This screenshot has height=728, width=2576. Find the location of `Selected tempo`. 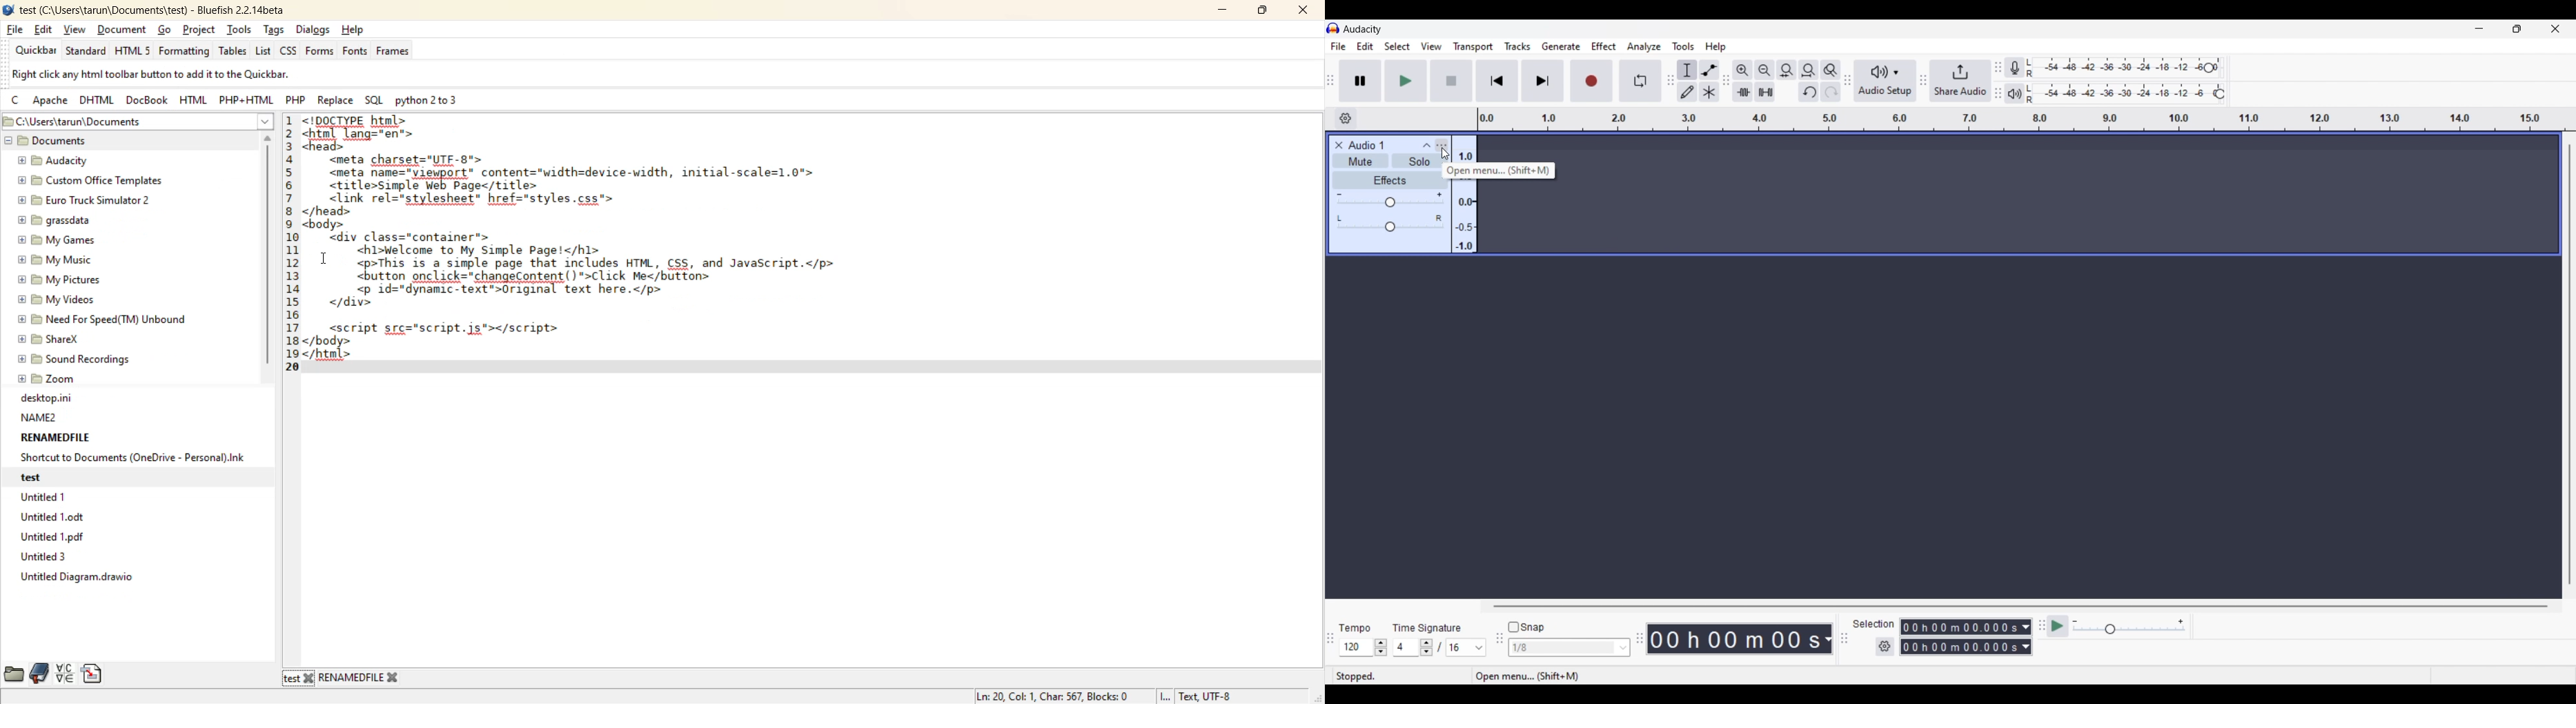

Selected tempo is located at coordinates (1356, 647).